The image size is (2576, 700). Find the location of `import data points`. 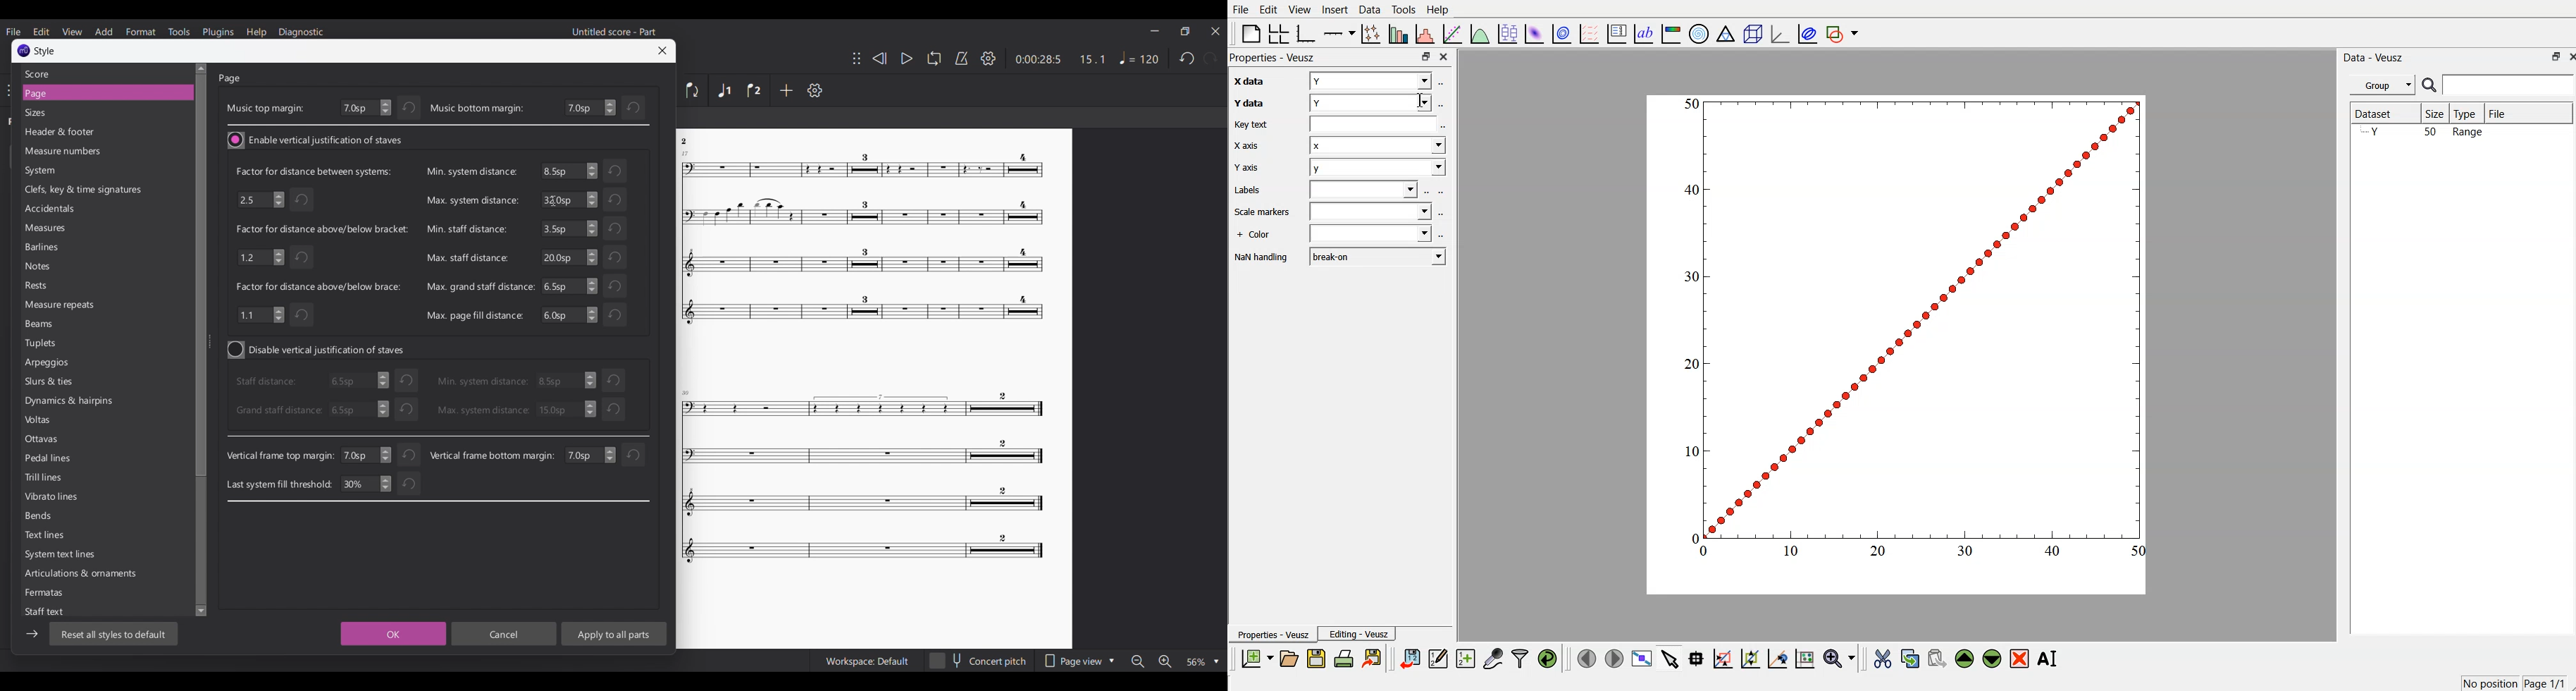

import data points is located at coordinates (1411, 659).